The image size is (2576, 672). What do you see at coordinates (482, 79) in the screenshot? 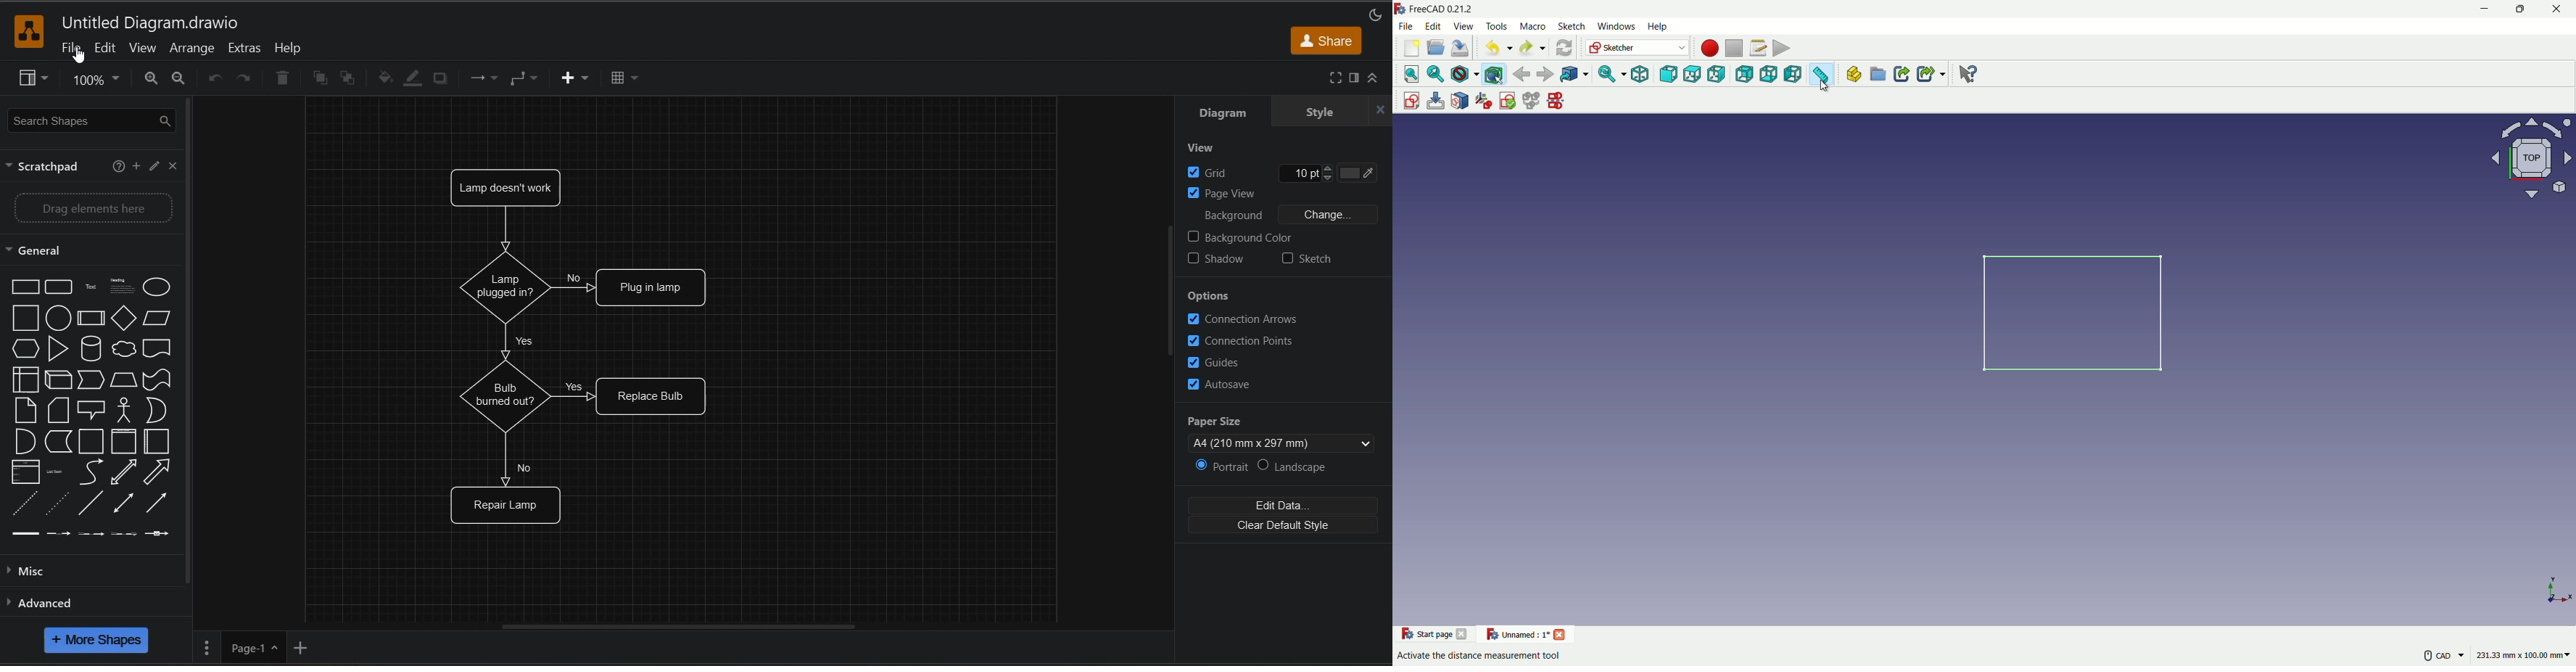
I see `connection` at bounding box center [482, 79].